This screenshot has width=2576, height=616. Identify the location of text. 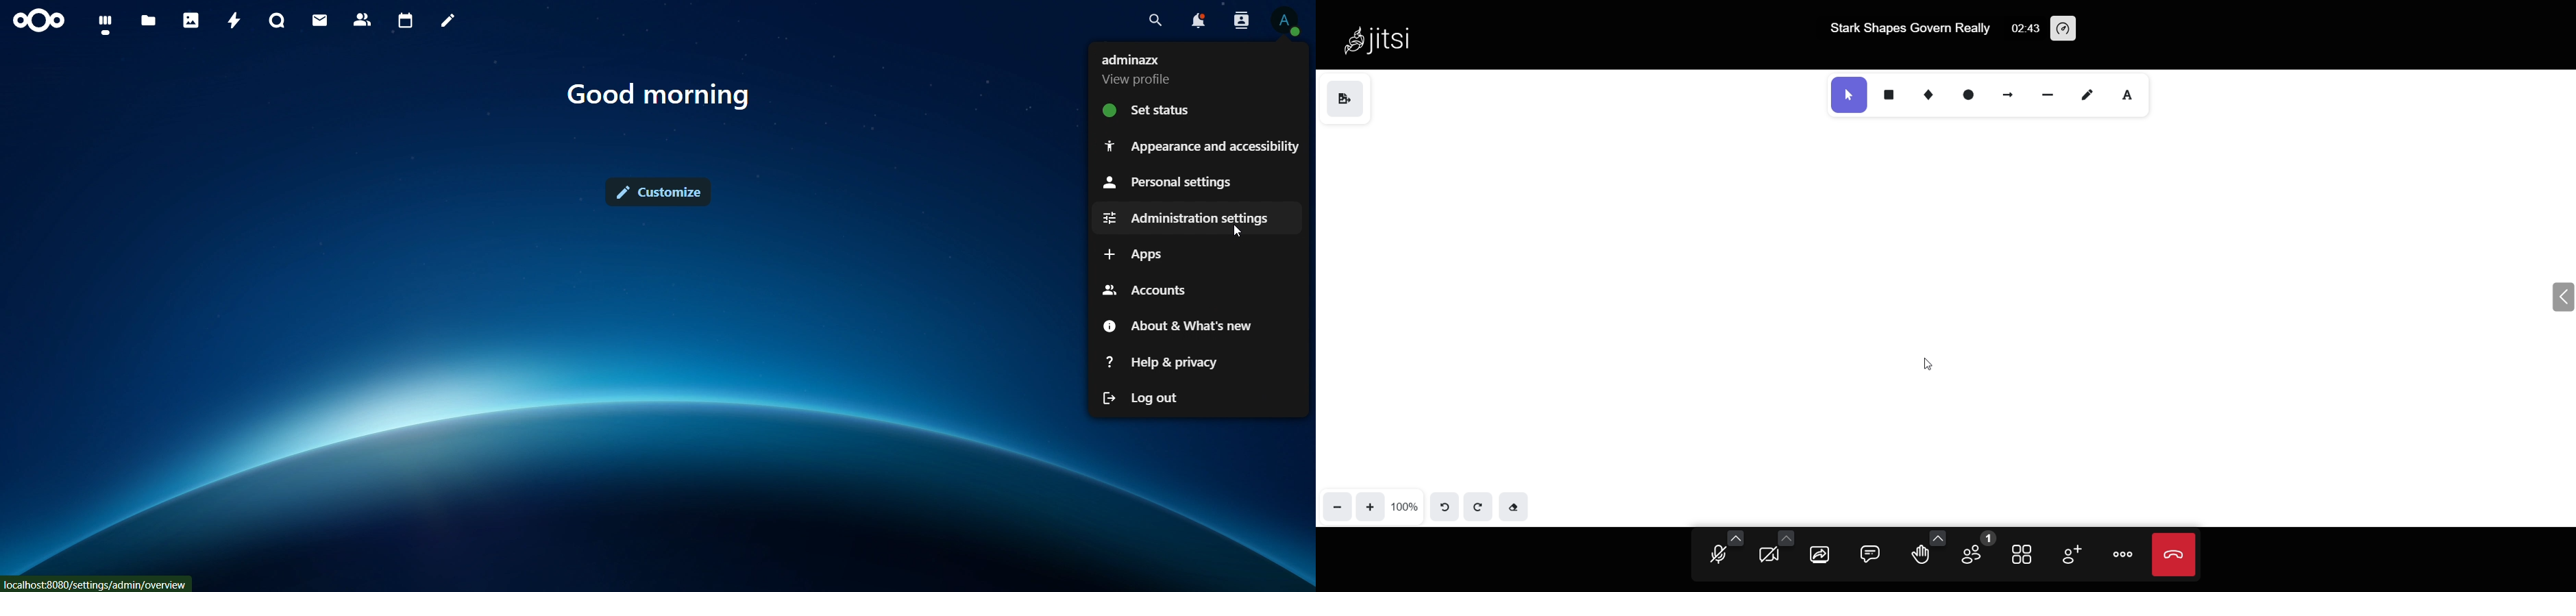
(1140, 68).